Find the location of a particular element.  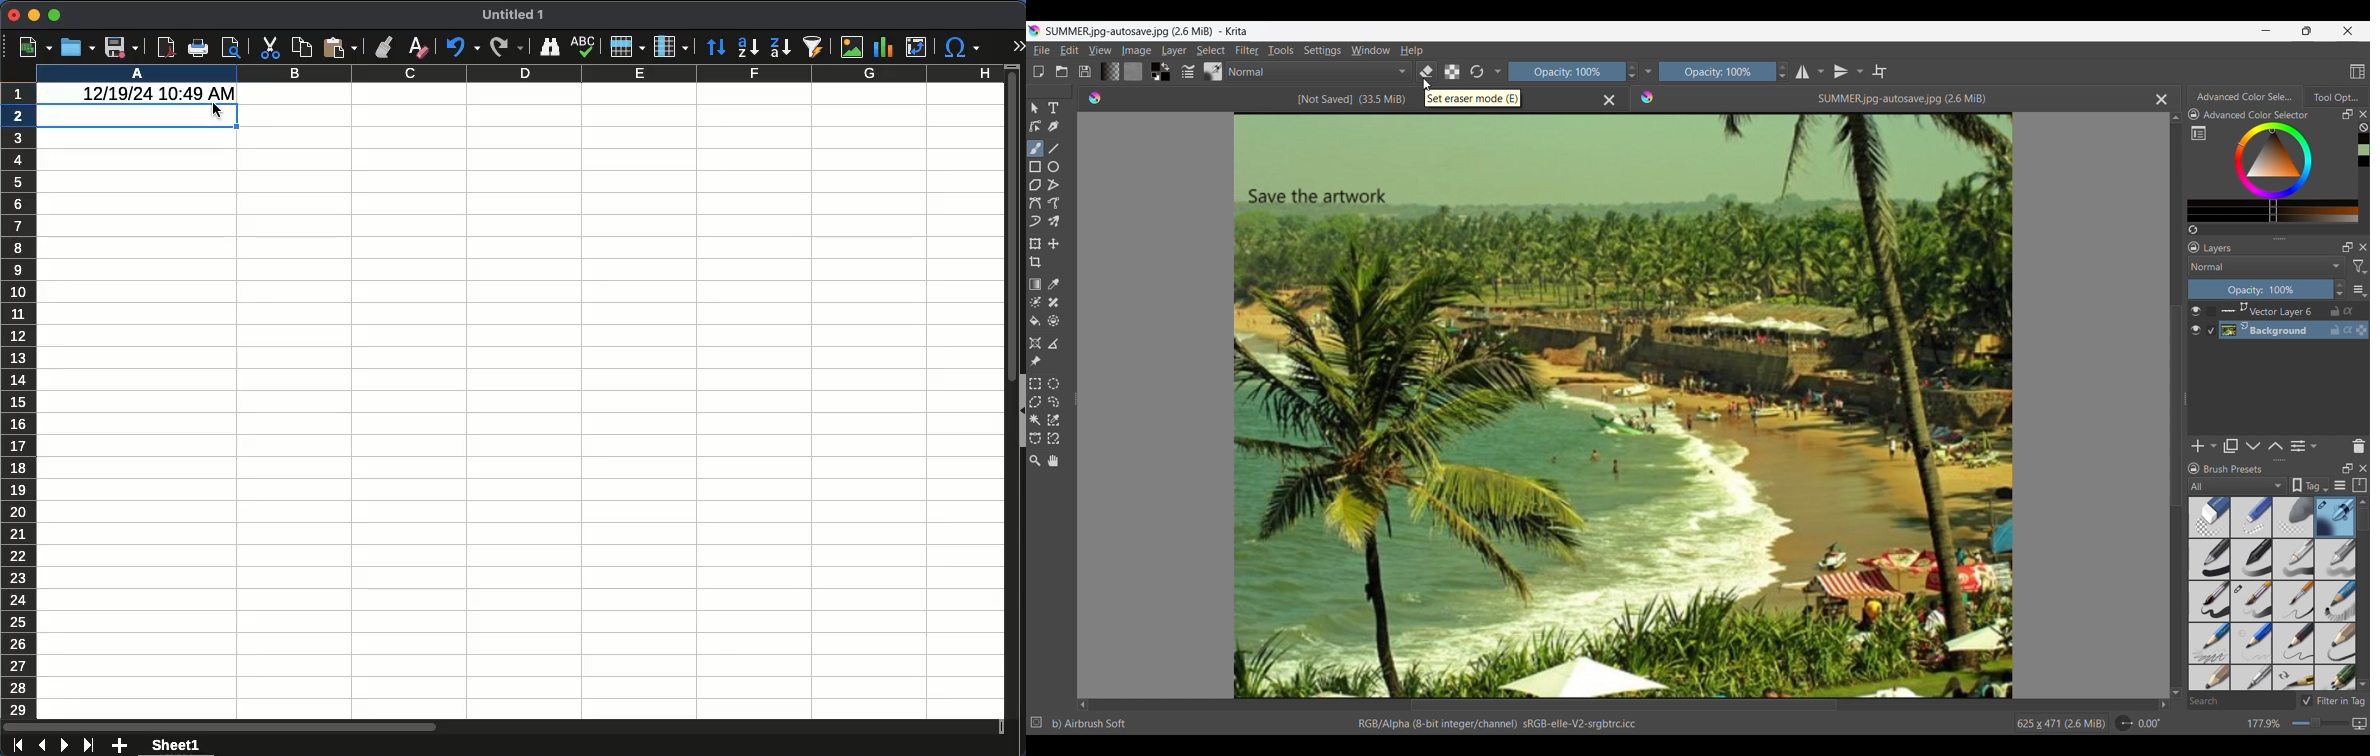

Lock layers panel is located at coordinates (2194, 247).